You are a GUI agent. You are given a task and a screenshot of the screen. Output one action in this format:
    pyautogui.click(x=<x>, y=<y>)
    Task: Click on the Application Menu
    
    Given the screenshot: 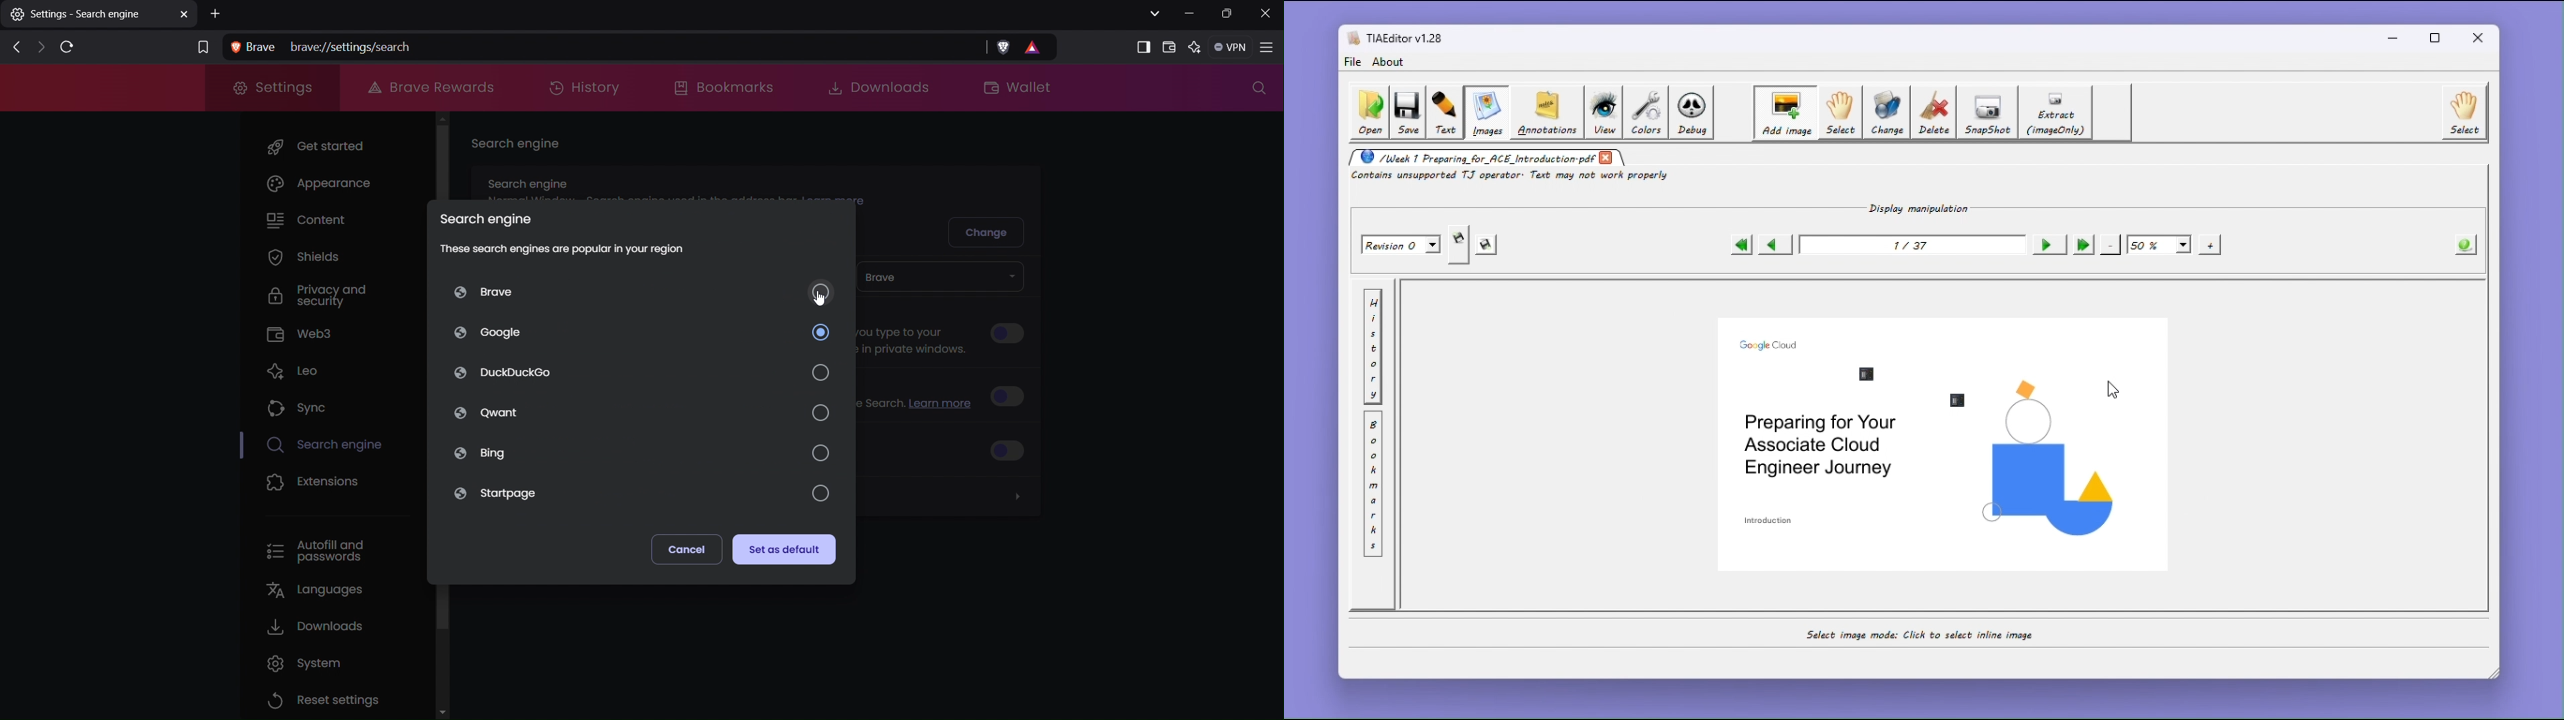 What is the action you would take?
    pyautogui.click(x=1269, y=48)
    